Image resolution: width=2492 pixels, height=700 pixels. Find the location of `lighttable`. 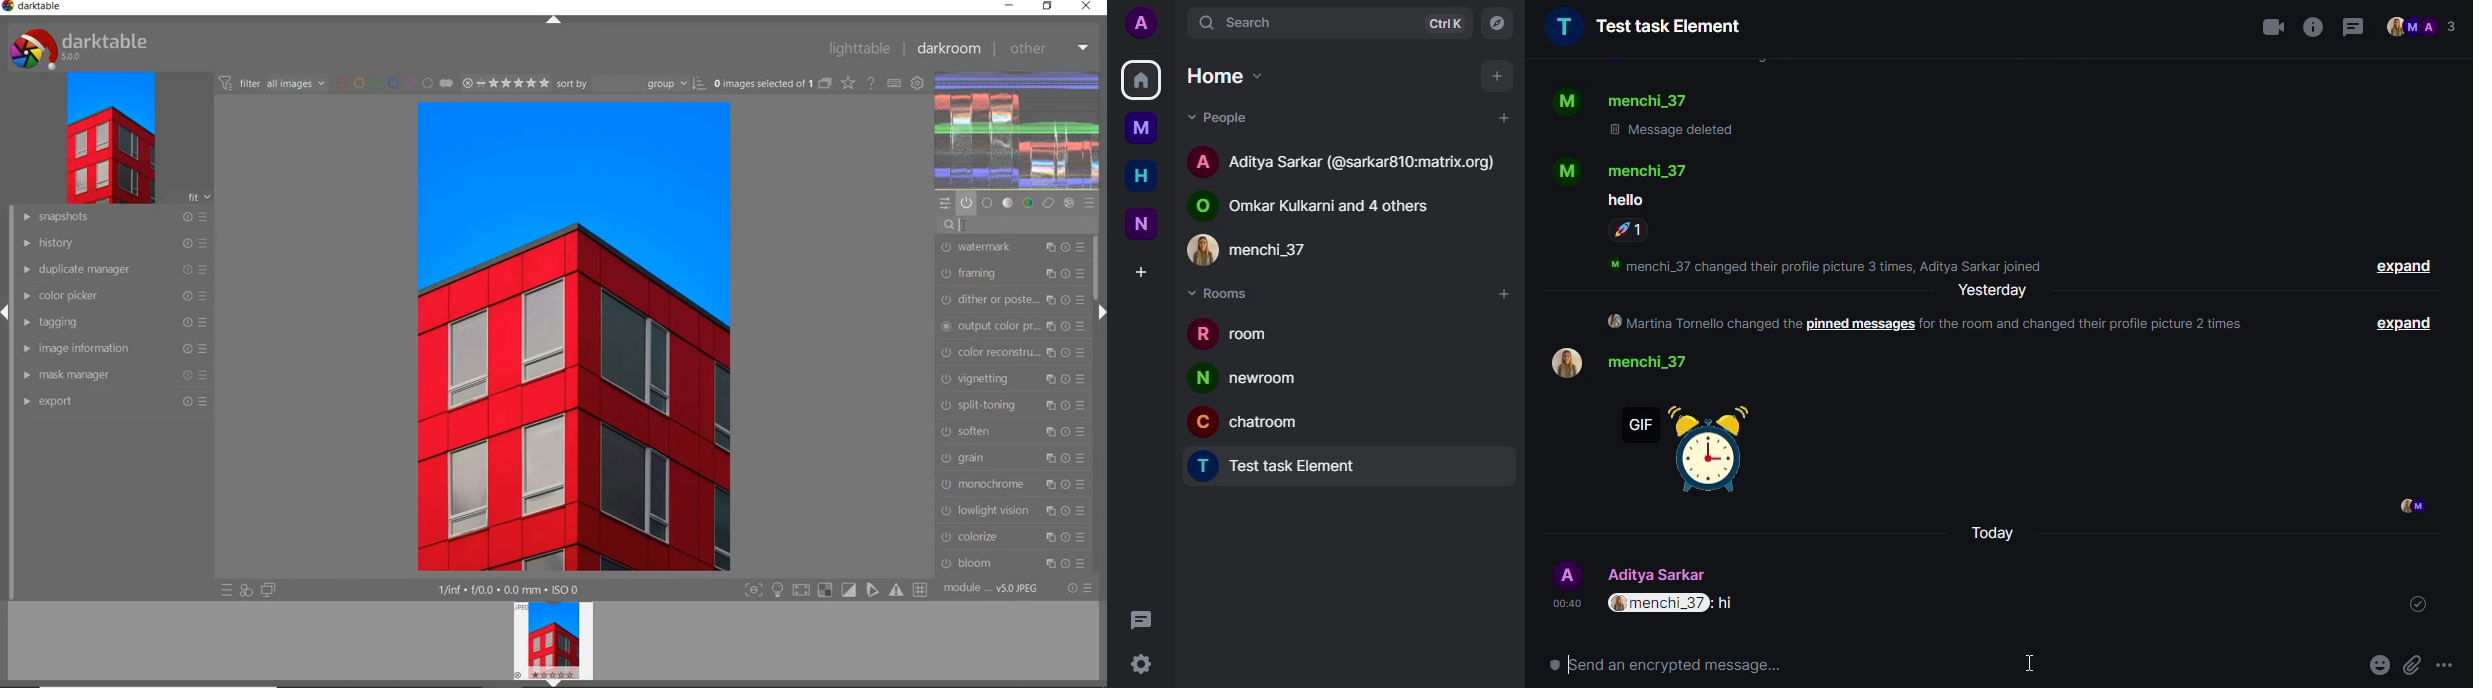

lighttable is located at coordinates (858, 49).